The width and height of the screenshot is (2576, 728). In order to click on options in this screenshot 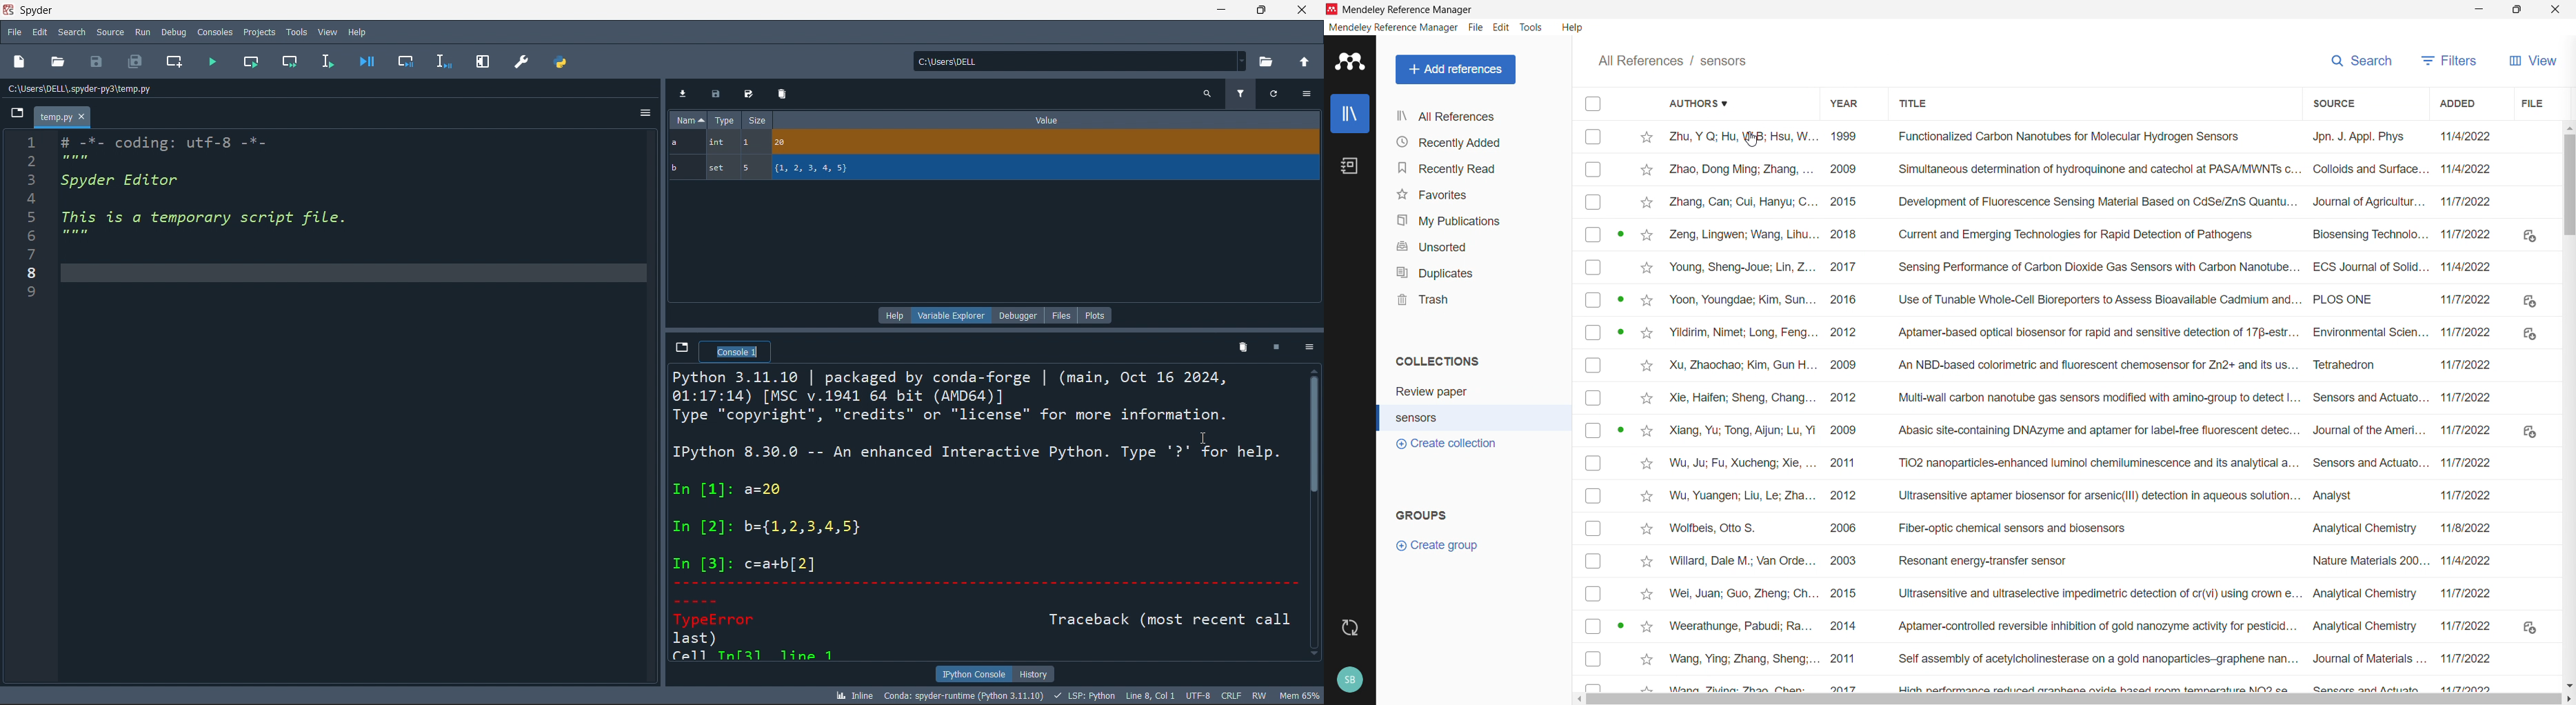, I will do `click(1306, 348)`.